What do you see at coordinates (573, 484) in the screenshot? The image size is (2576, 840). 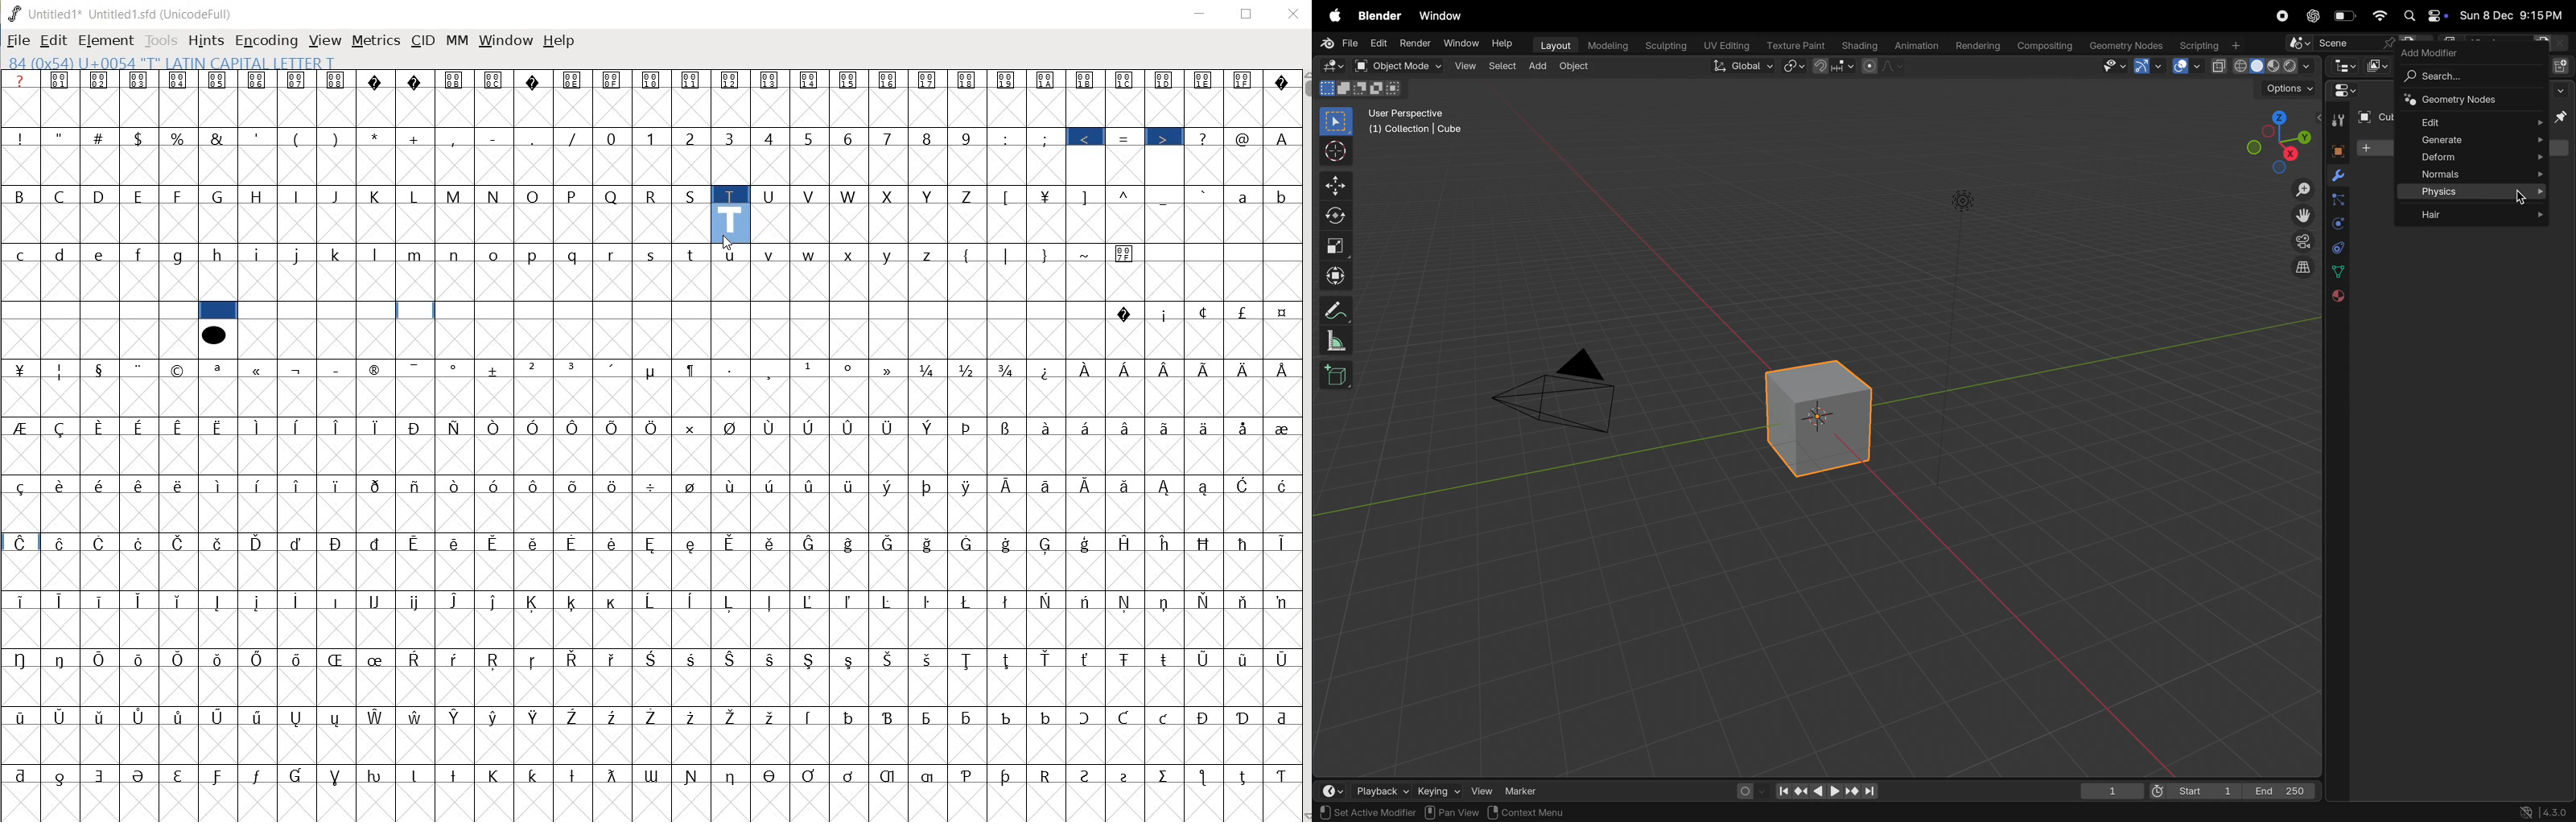 I see `Symbol` at bounding box center [573, 484].